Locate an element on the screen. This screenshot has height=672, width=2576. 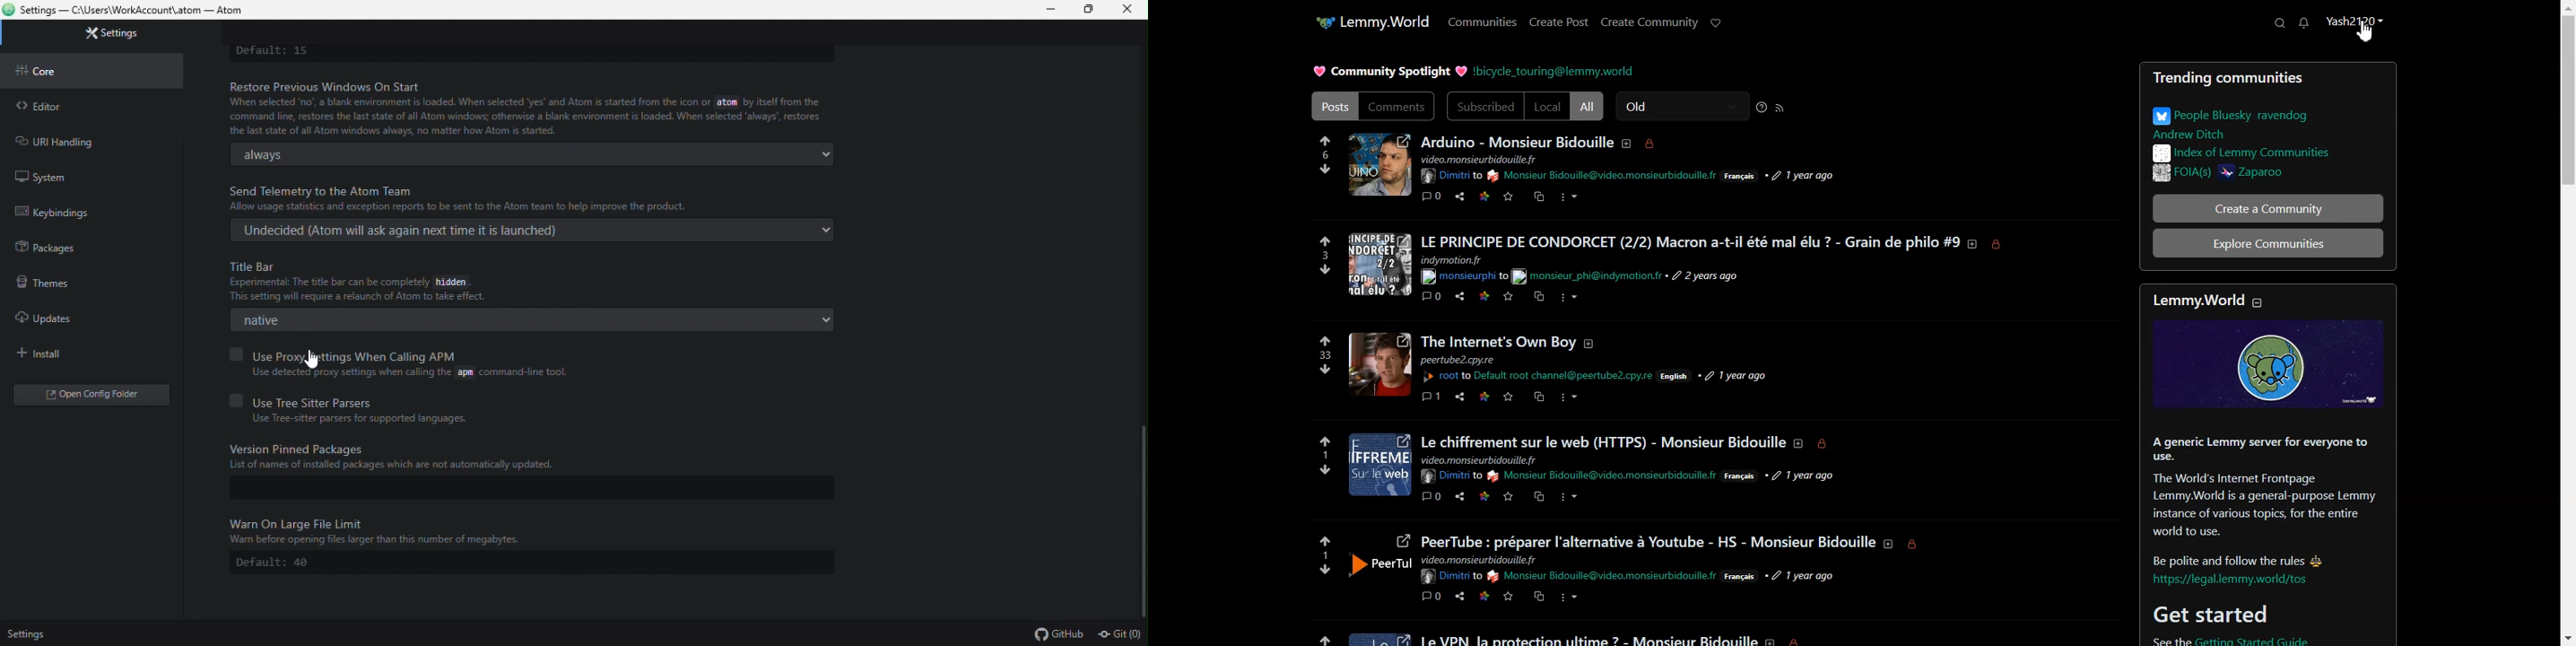
share is located at coordinates (1461, 397).